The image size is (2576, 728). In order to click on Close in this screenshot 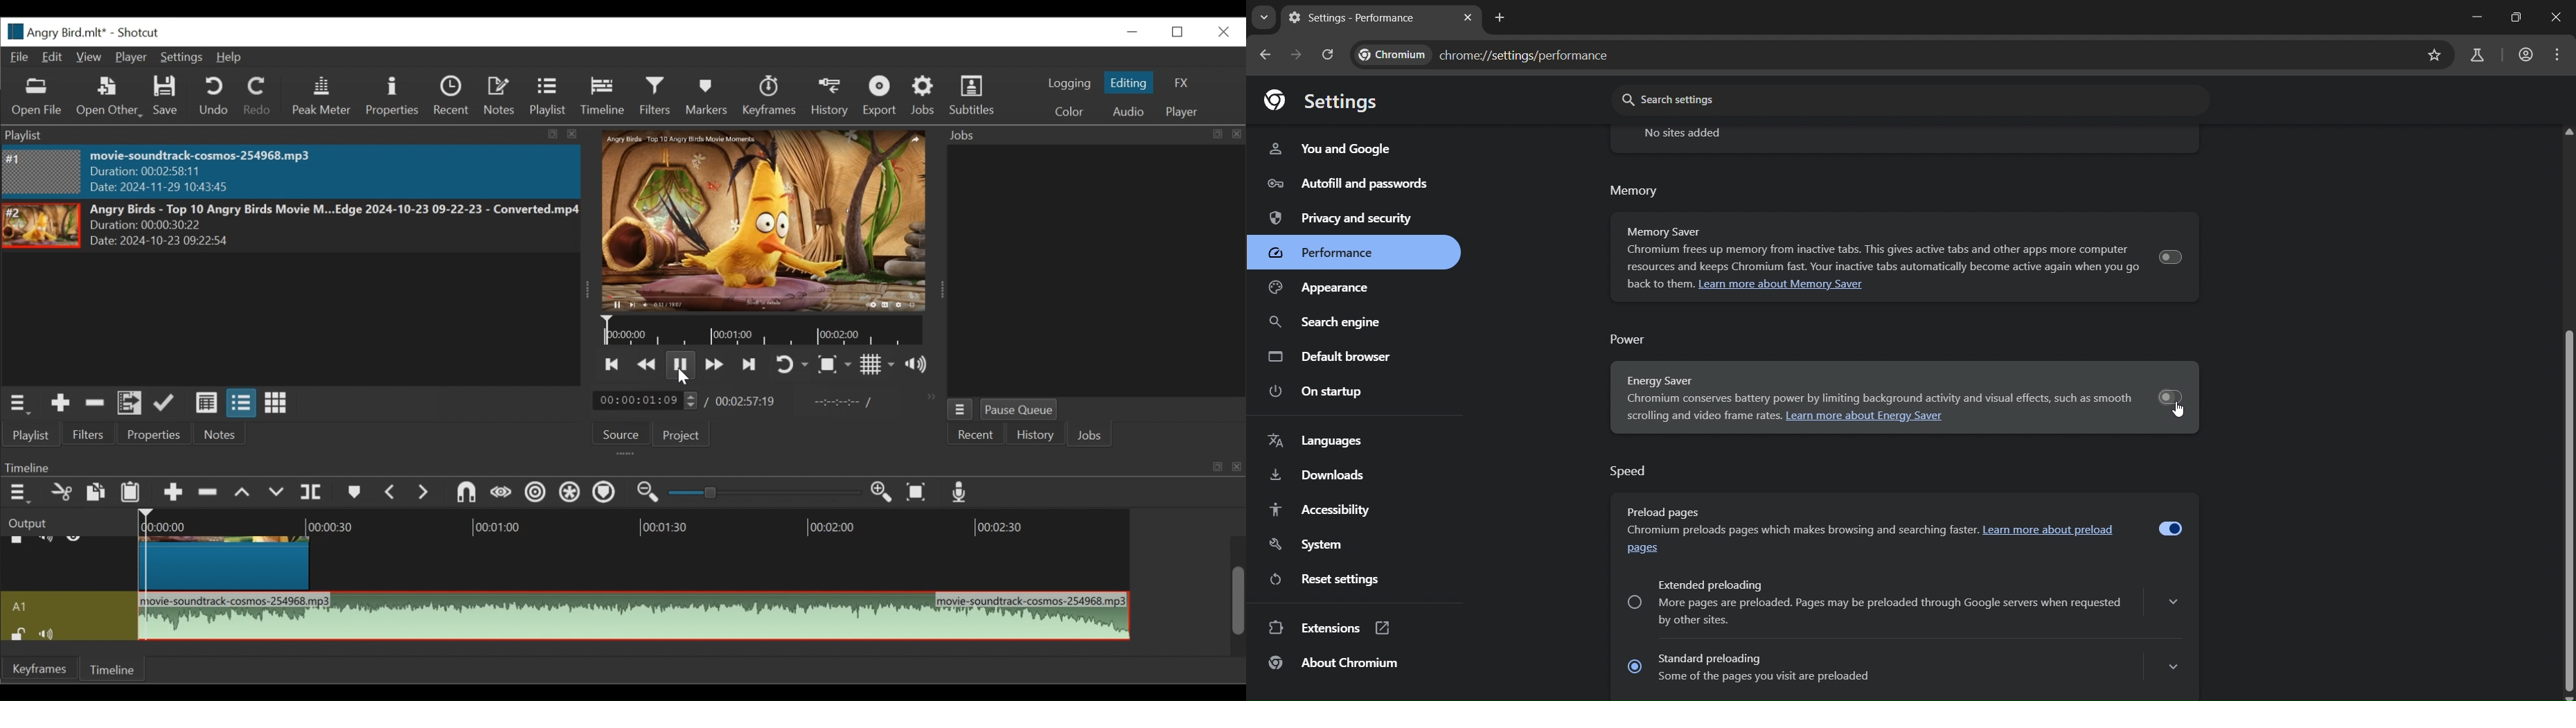, I will do `click(1223, 30)`.